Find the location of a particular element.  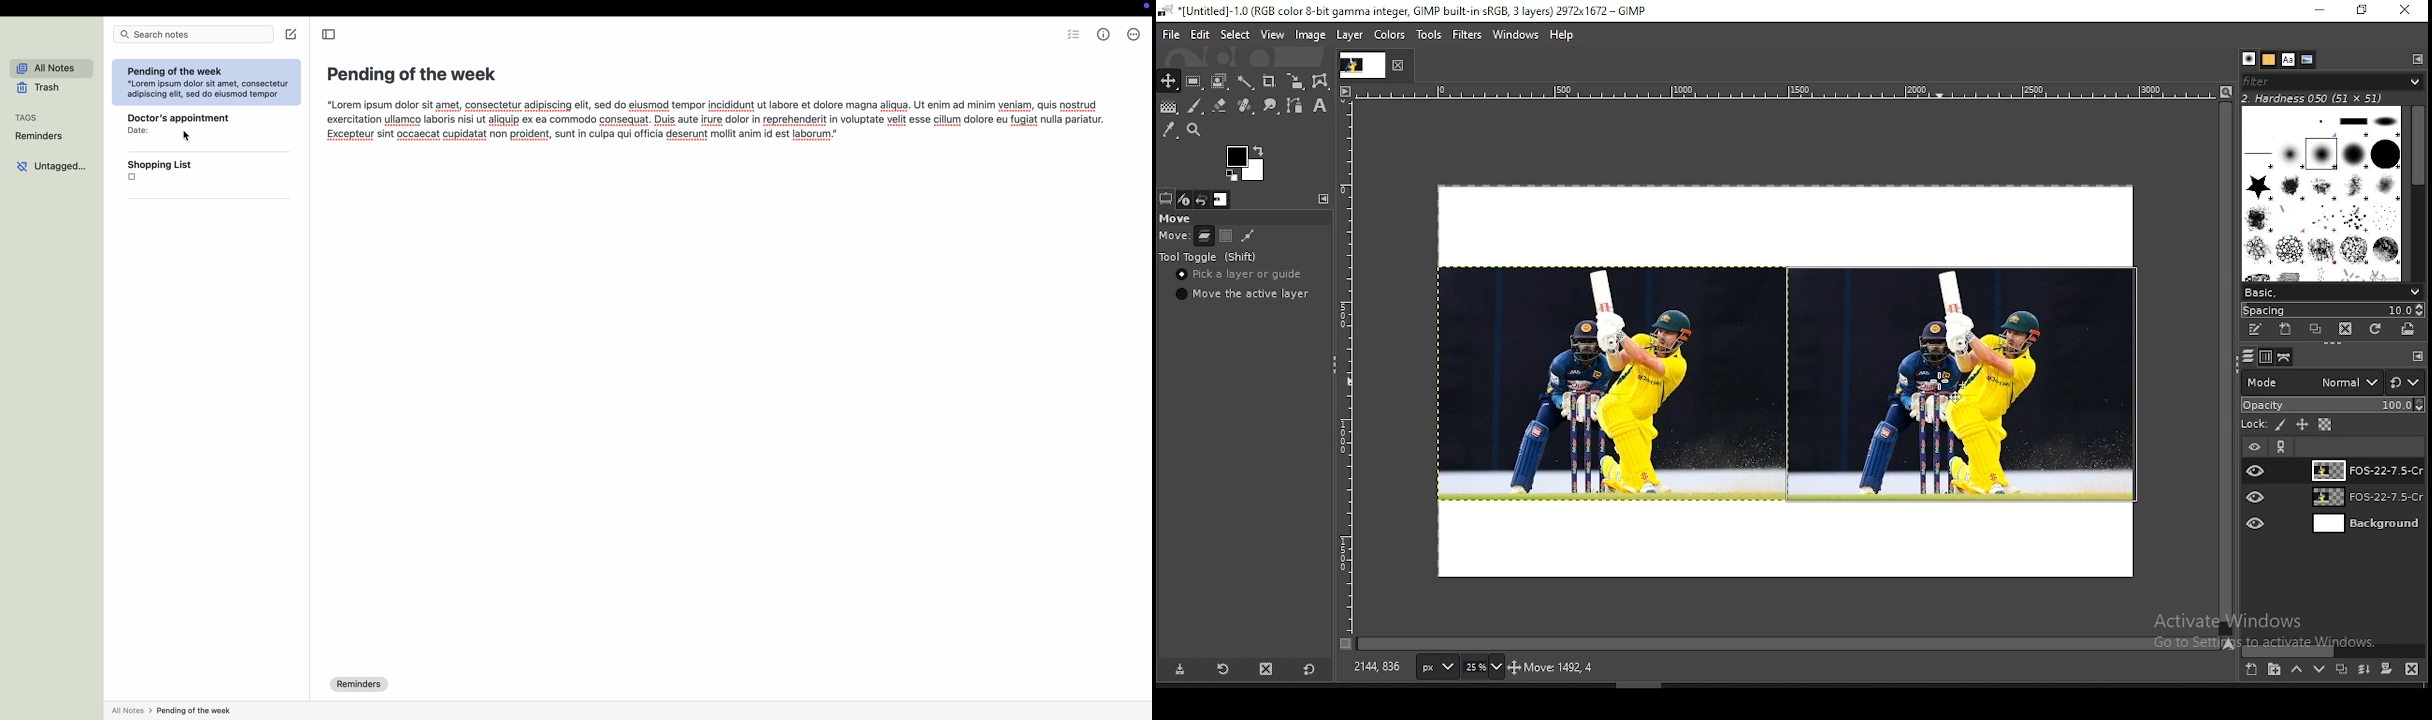

cursor is located at coordinates (187, 140).